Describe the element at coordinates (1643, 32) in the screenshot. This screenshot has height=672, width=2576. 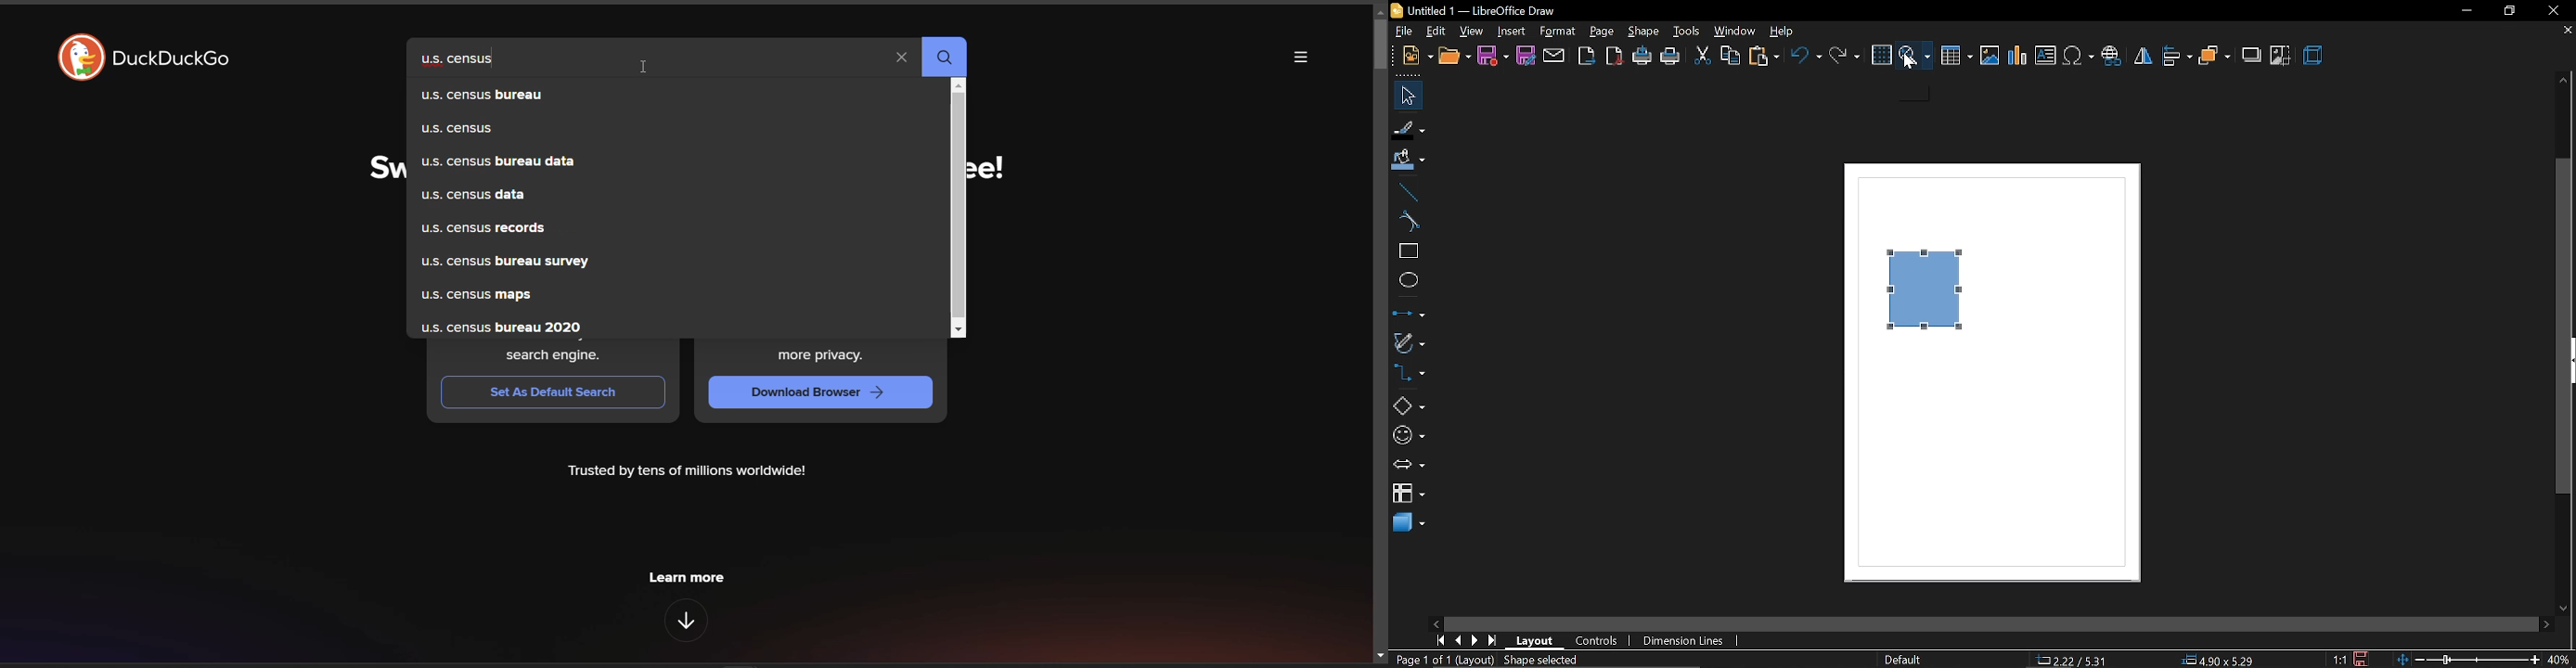
I see `shape` at that location.